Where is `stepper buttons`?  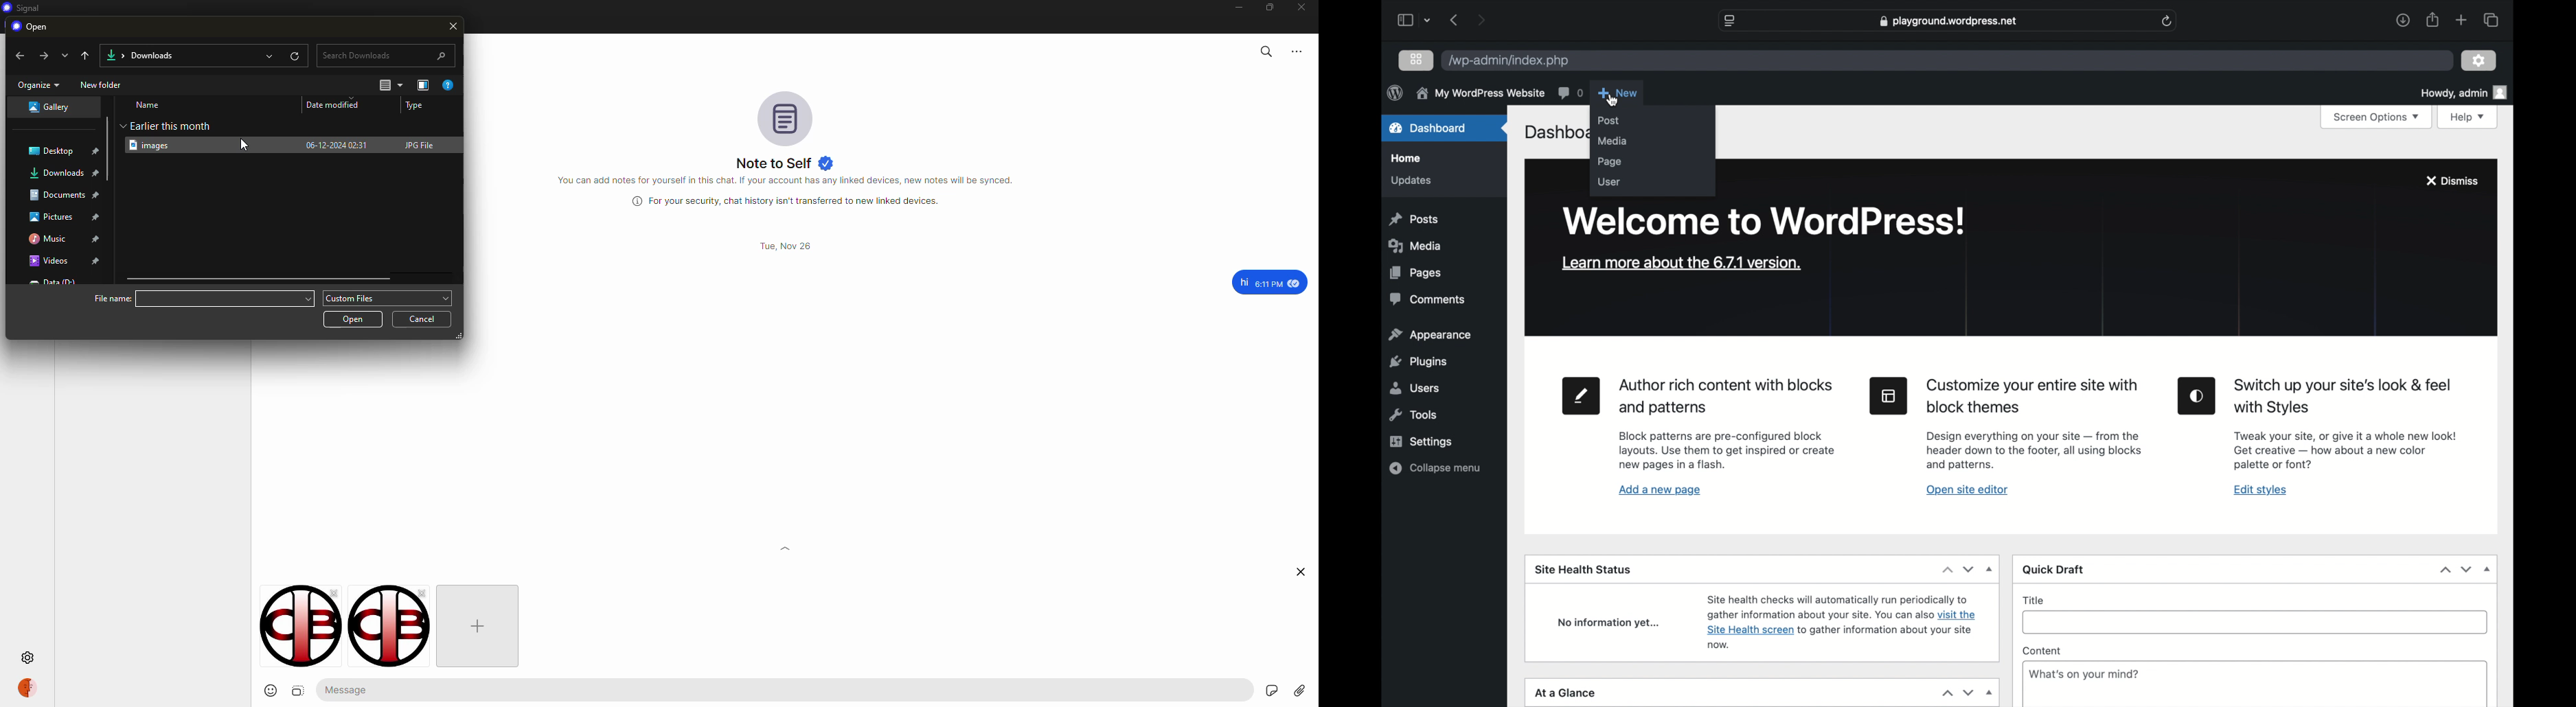 stepper buttons is located at coordinates (1958, 570).